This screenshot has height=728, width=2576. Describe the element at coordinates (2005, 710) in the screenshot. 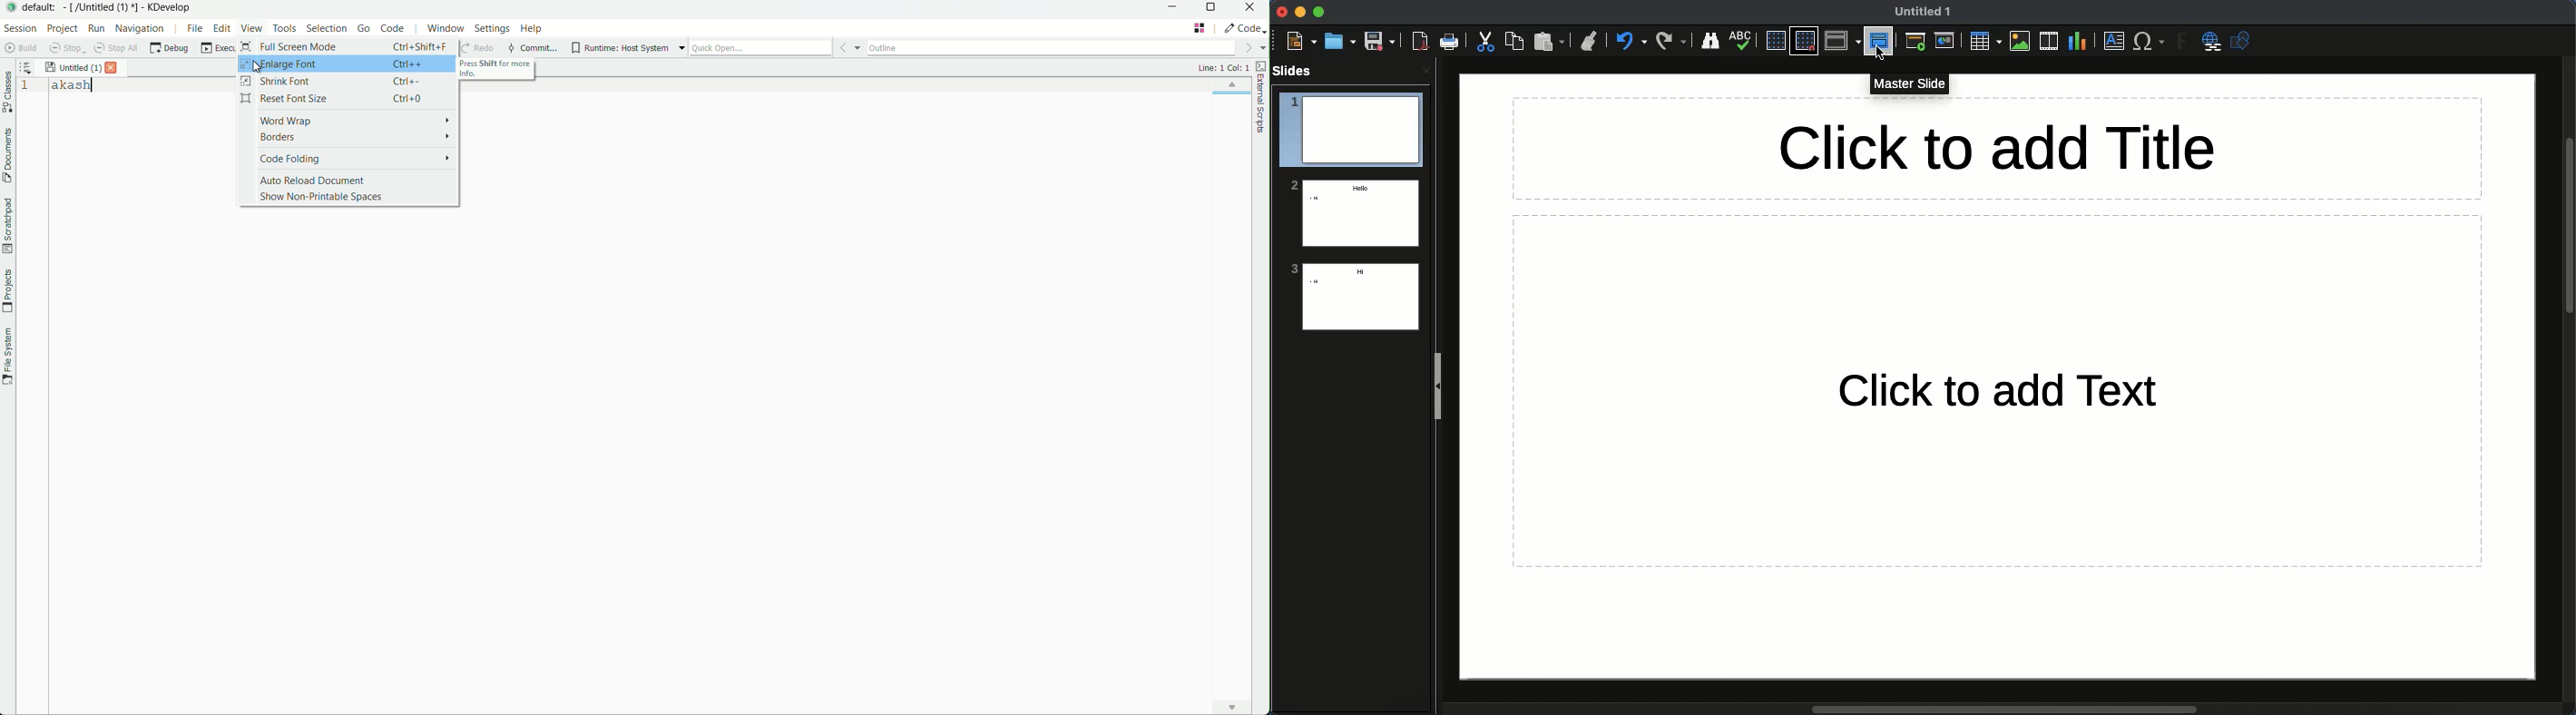

I see `Scroll bar` at that location.